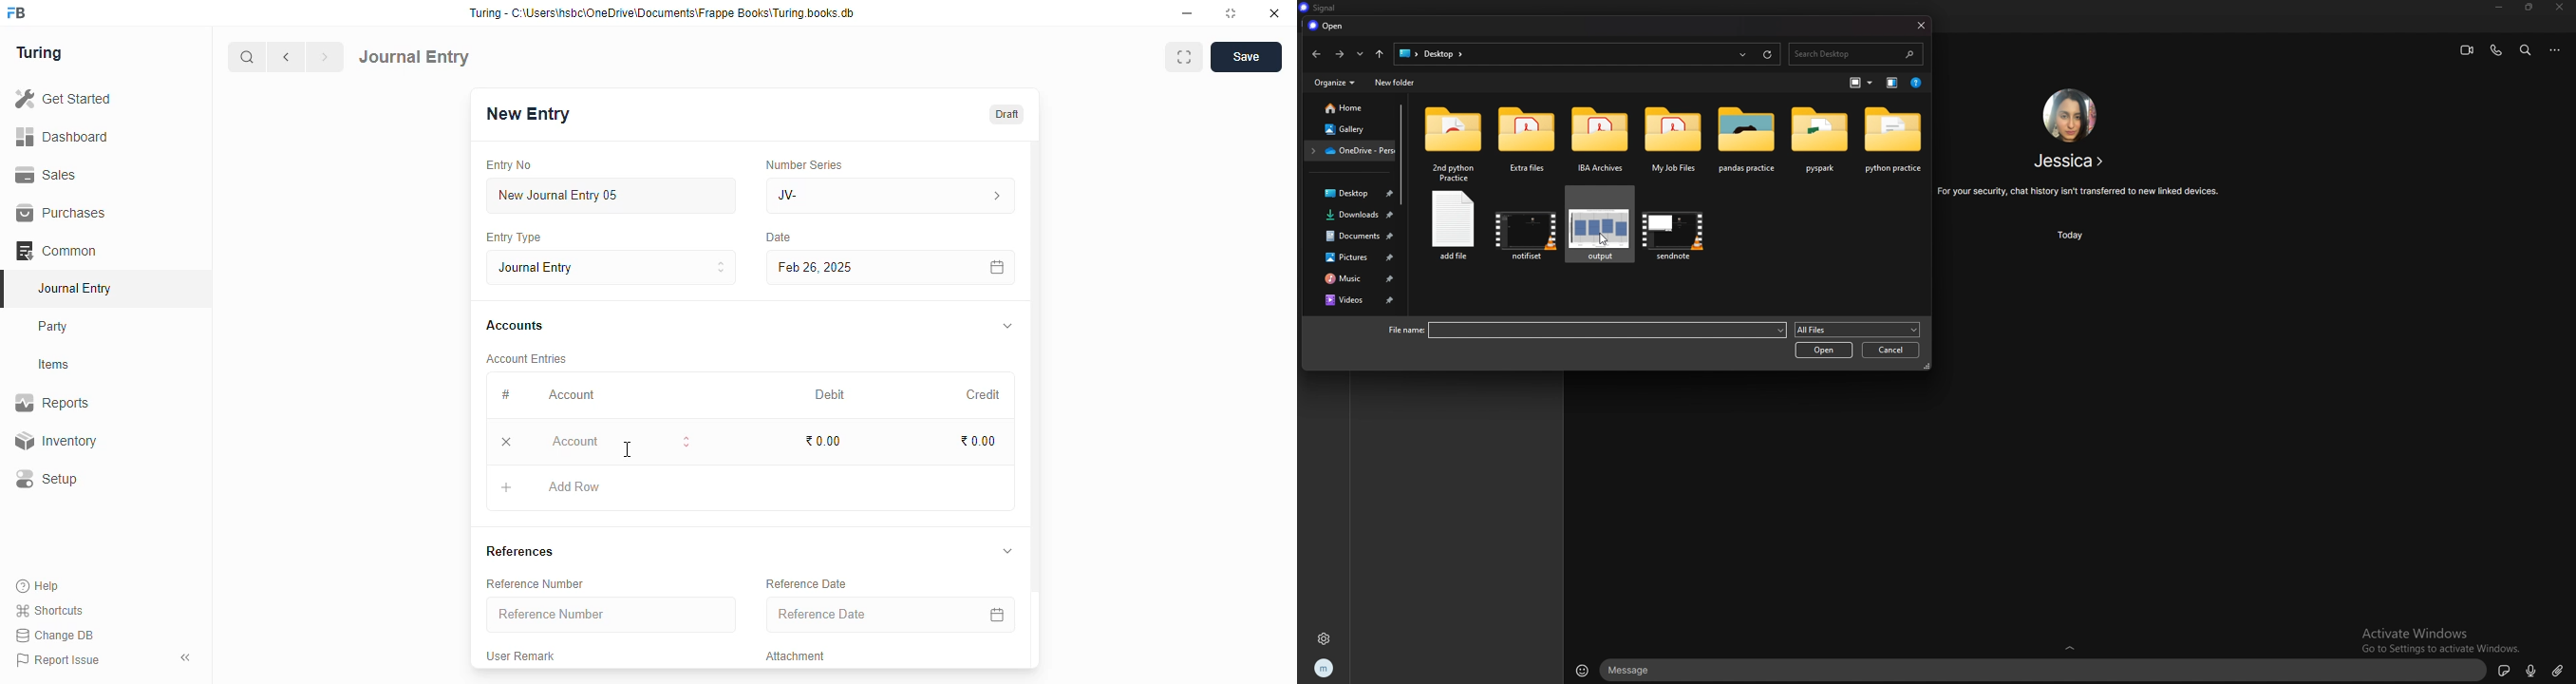 This screenshot has height=700, width=2576. What do you see at coordinates (1036, 403) in the screenshot?
I see `scroll bar` at bounding box center [1036, 403].